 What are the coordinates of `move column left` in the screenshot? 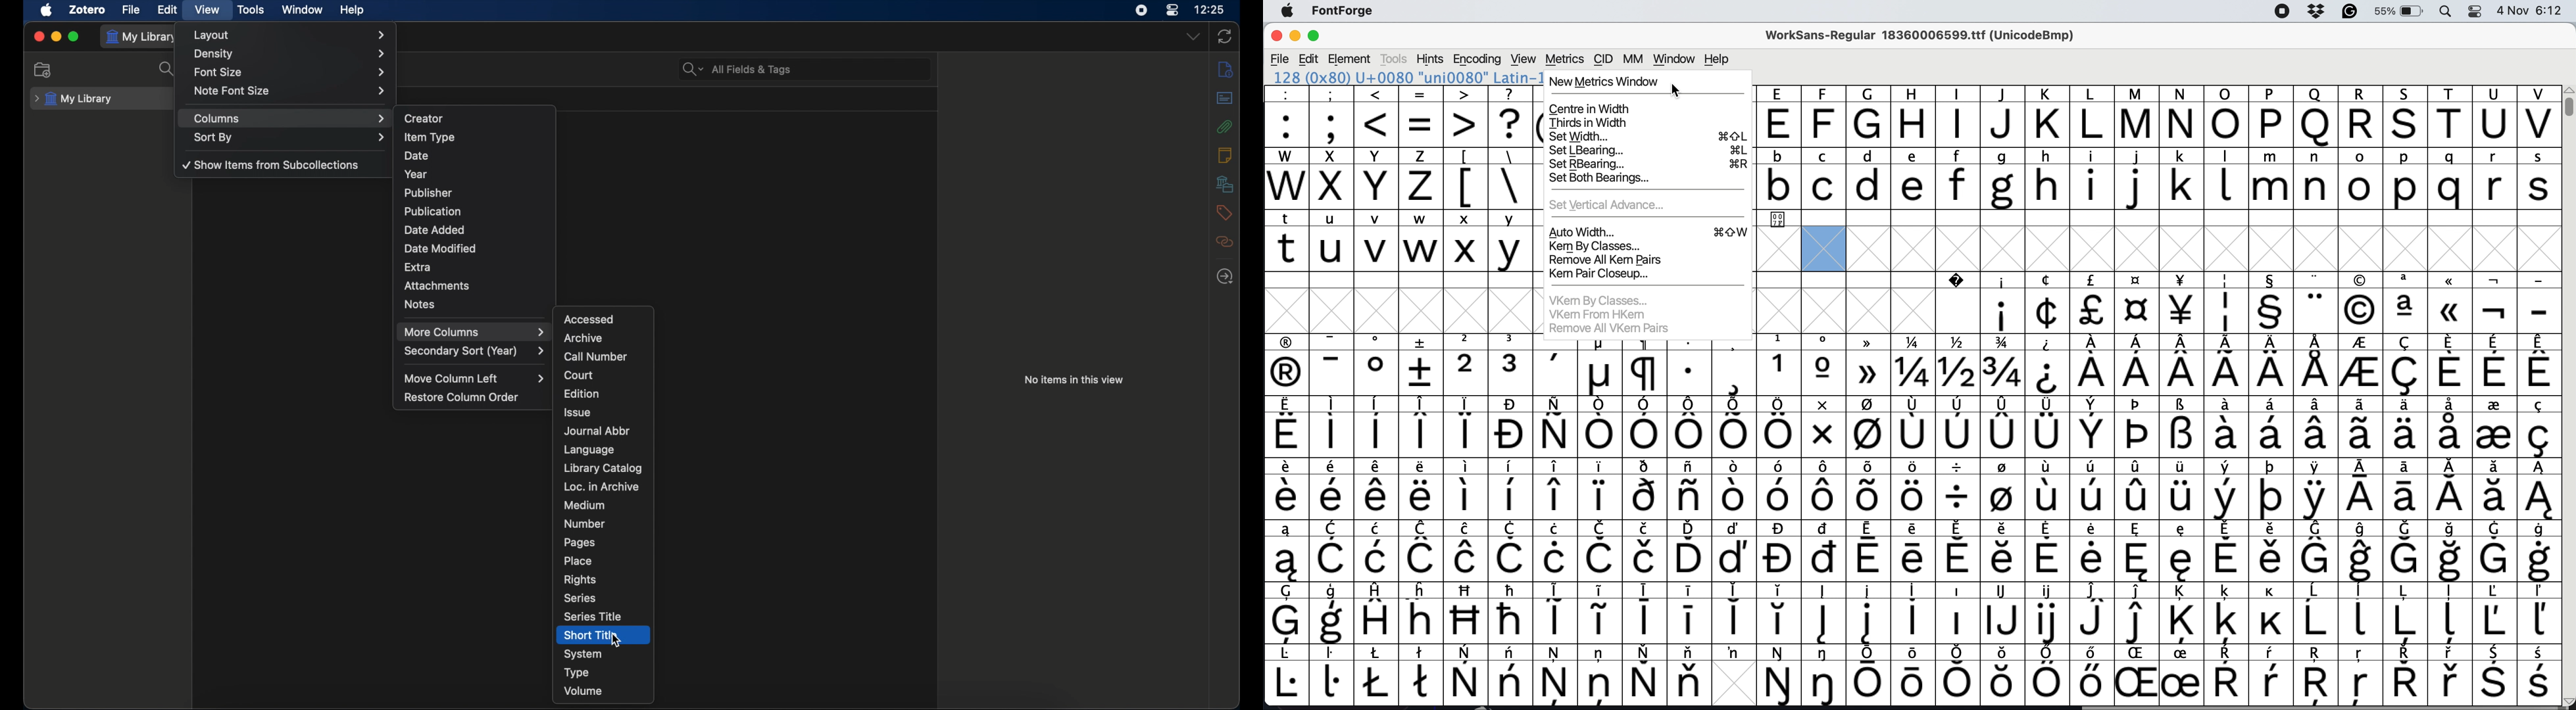 It's located at (474, 378).